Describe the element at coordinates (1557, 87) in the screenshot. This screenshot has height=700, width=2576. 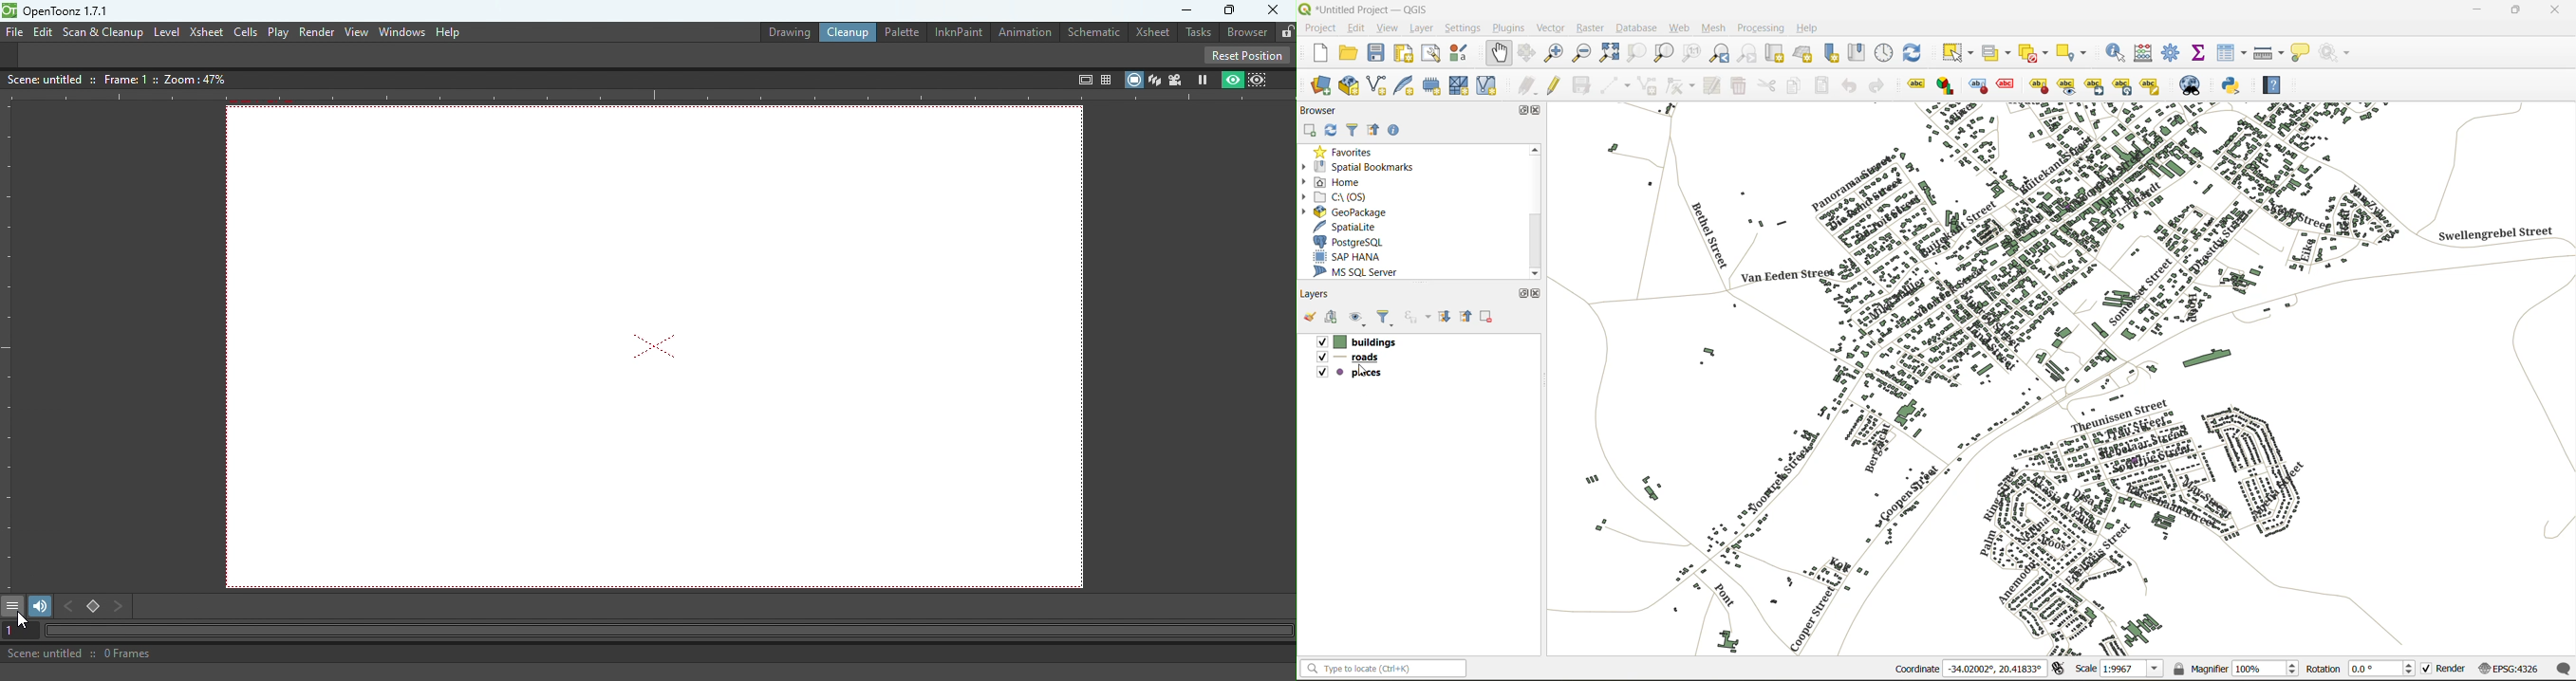
I see `toggle edits` at that location.